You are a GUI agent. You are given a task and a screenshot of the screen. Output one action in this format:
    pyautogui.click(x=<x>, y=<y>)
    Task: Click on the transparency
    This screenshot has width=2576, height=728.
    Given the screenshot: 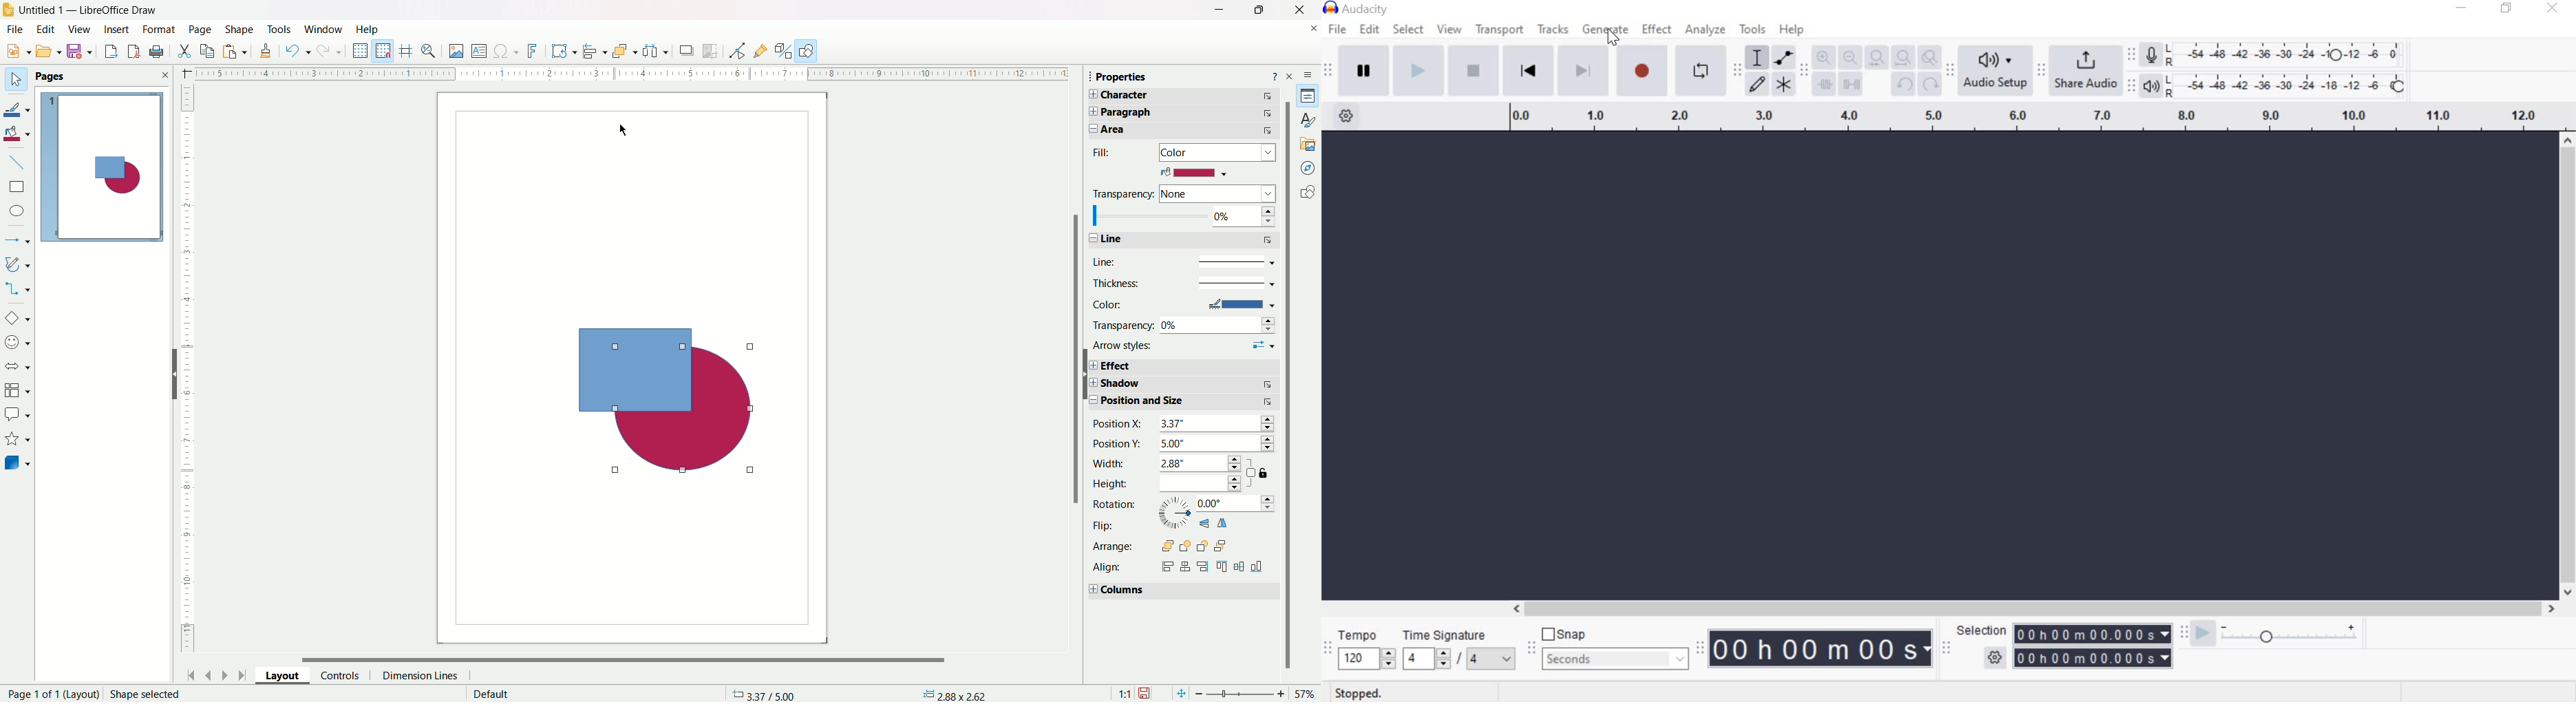 What is the action you would take?
    pyautogui.click(x=1184, y=324)
    